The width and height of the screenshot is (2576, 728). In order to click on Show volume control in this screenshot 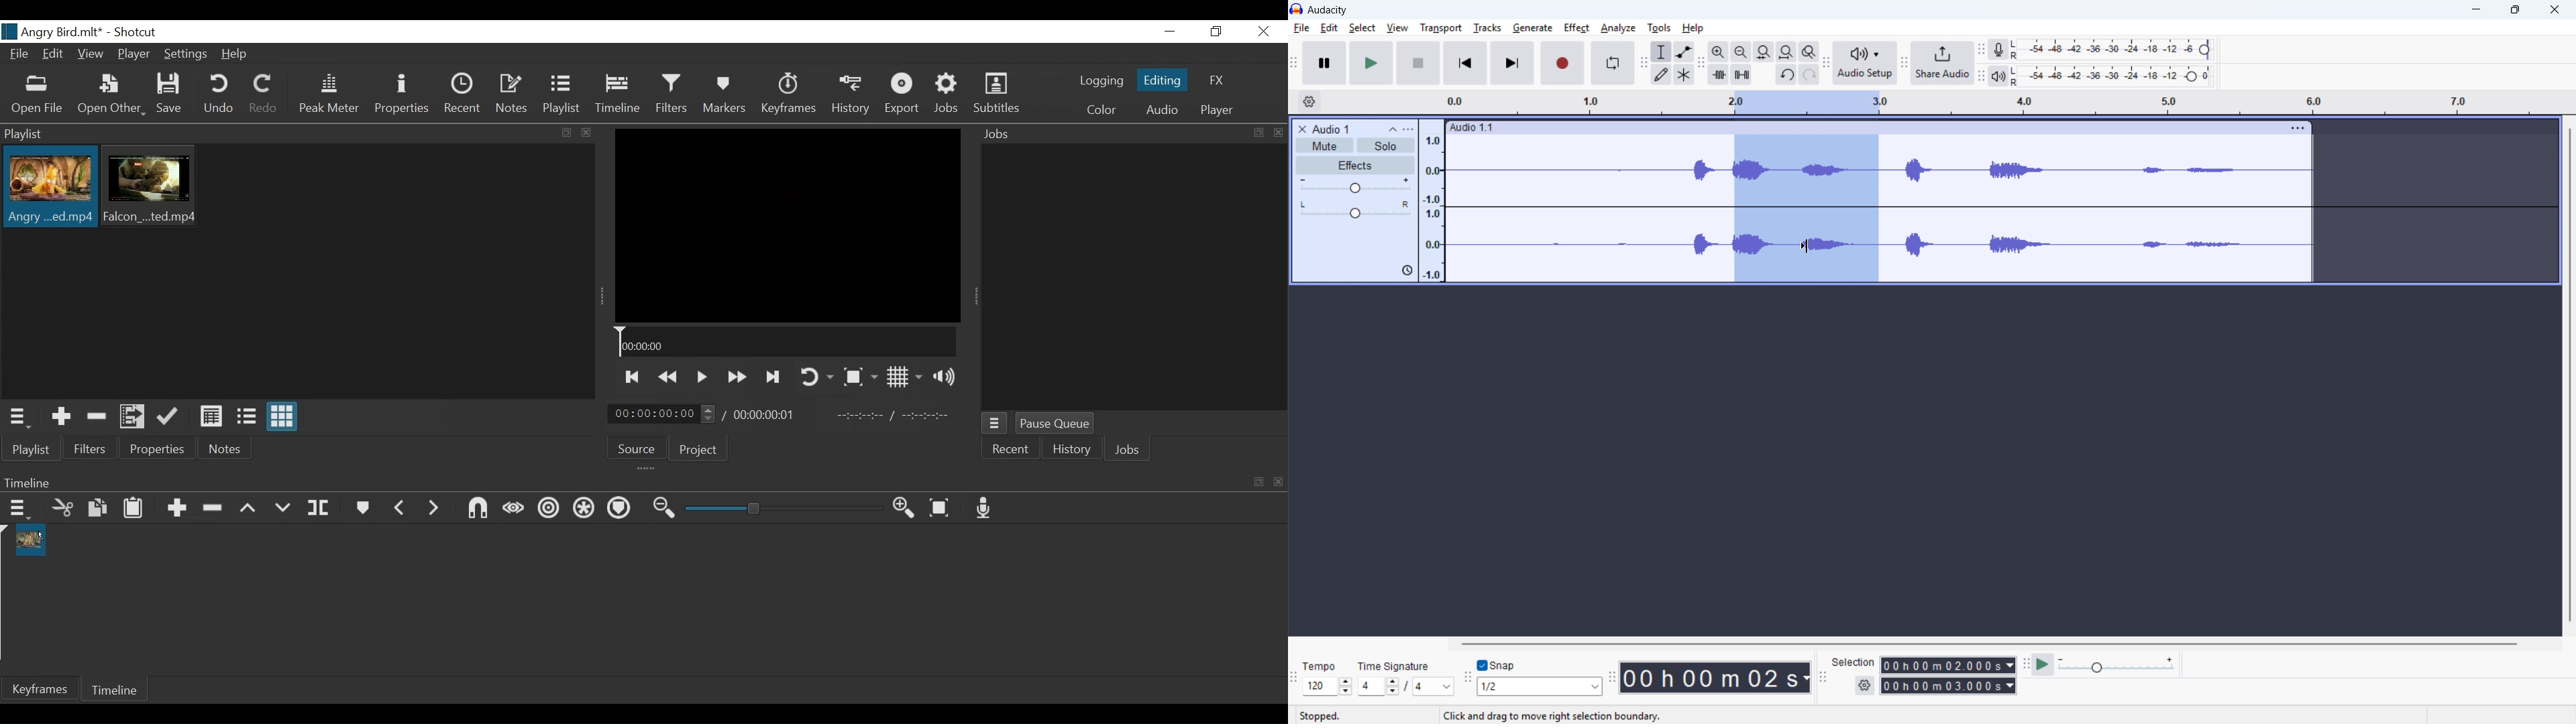, I will do `click(947, 376)`.